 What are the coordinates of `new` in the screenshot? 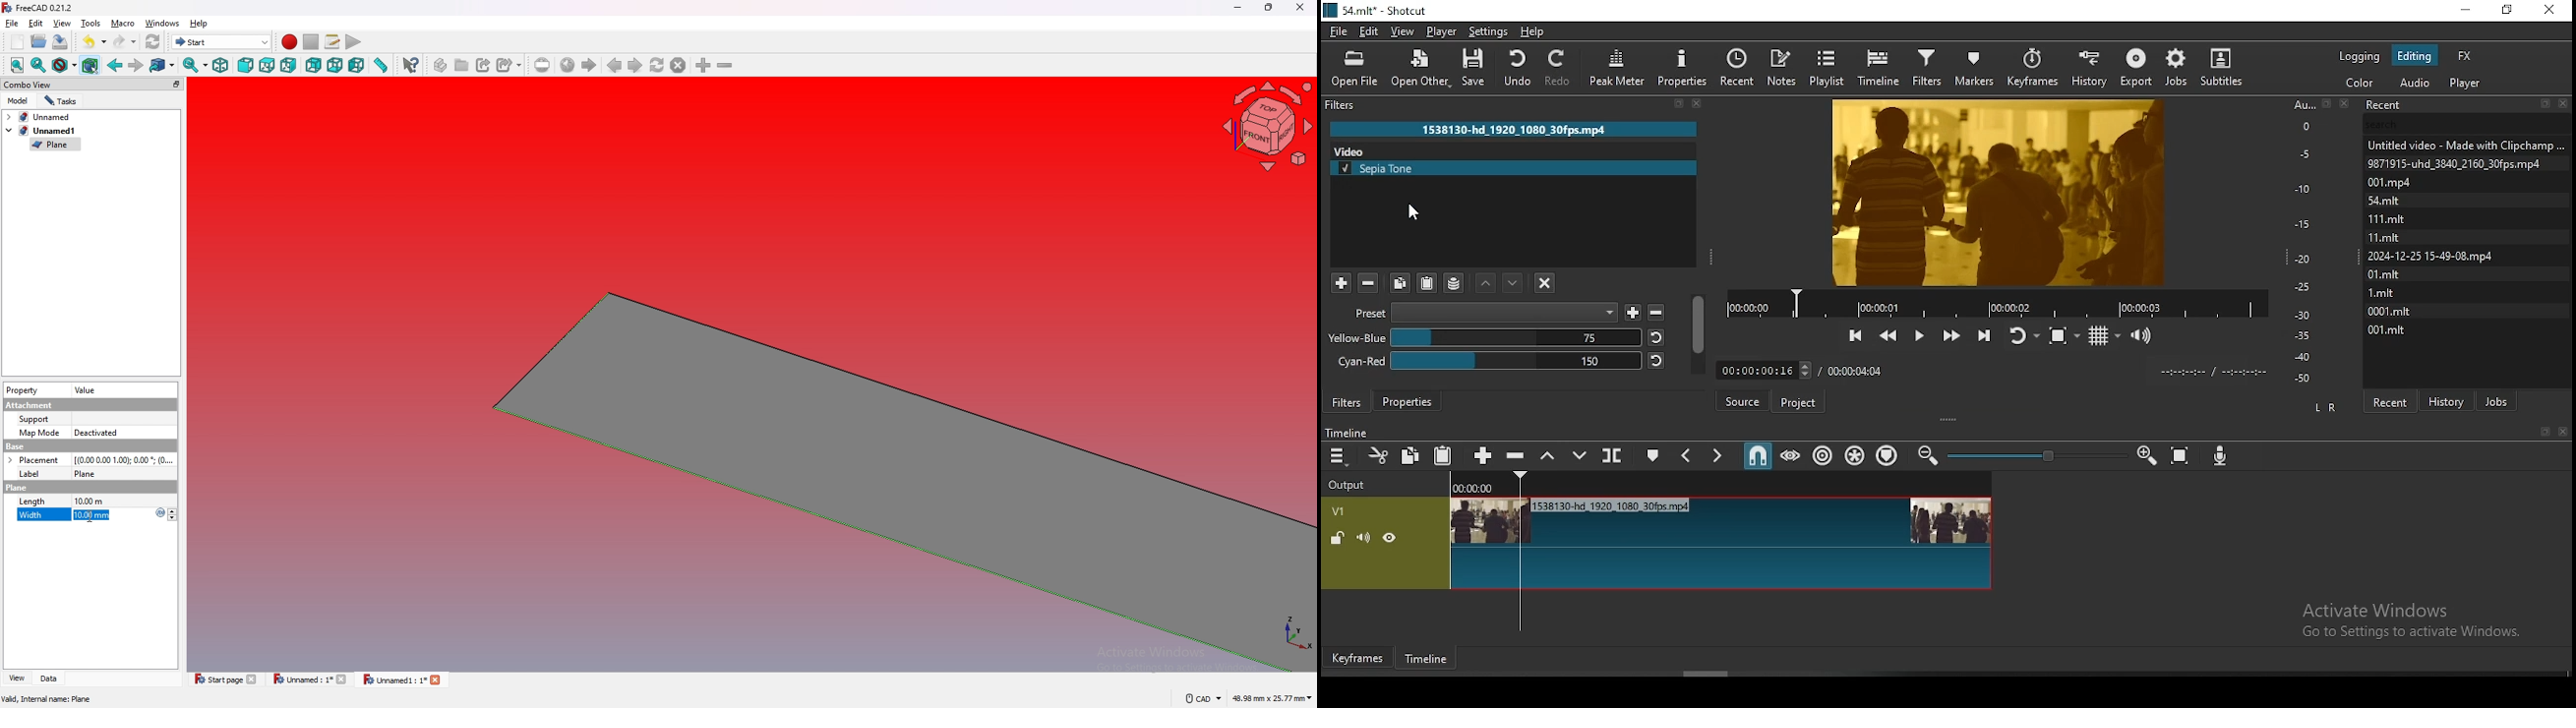 It's located at (18, 42).